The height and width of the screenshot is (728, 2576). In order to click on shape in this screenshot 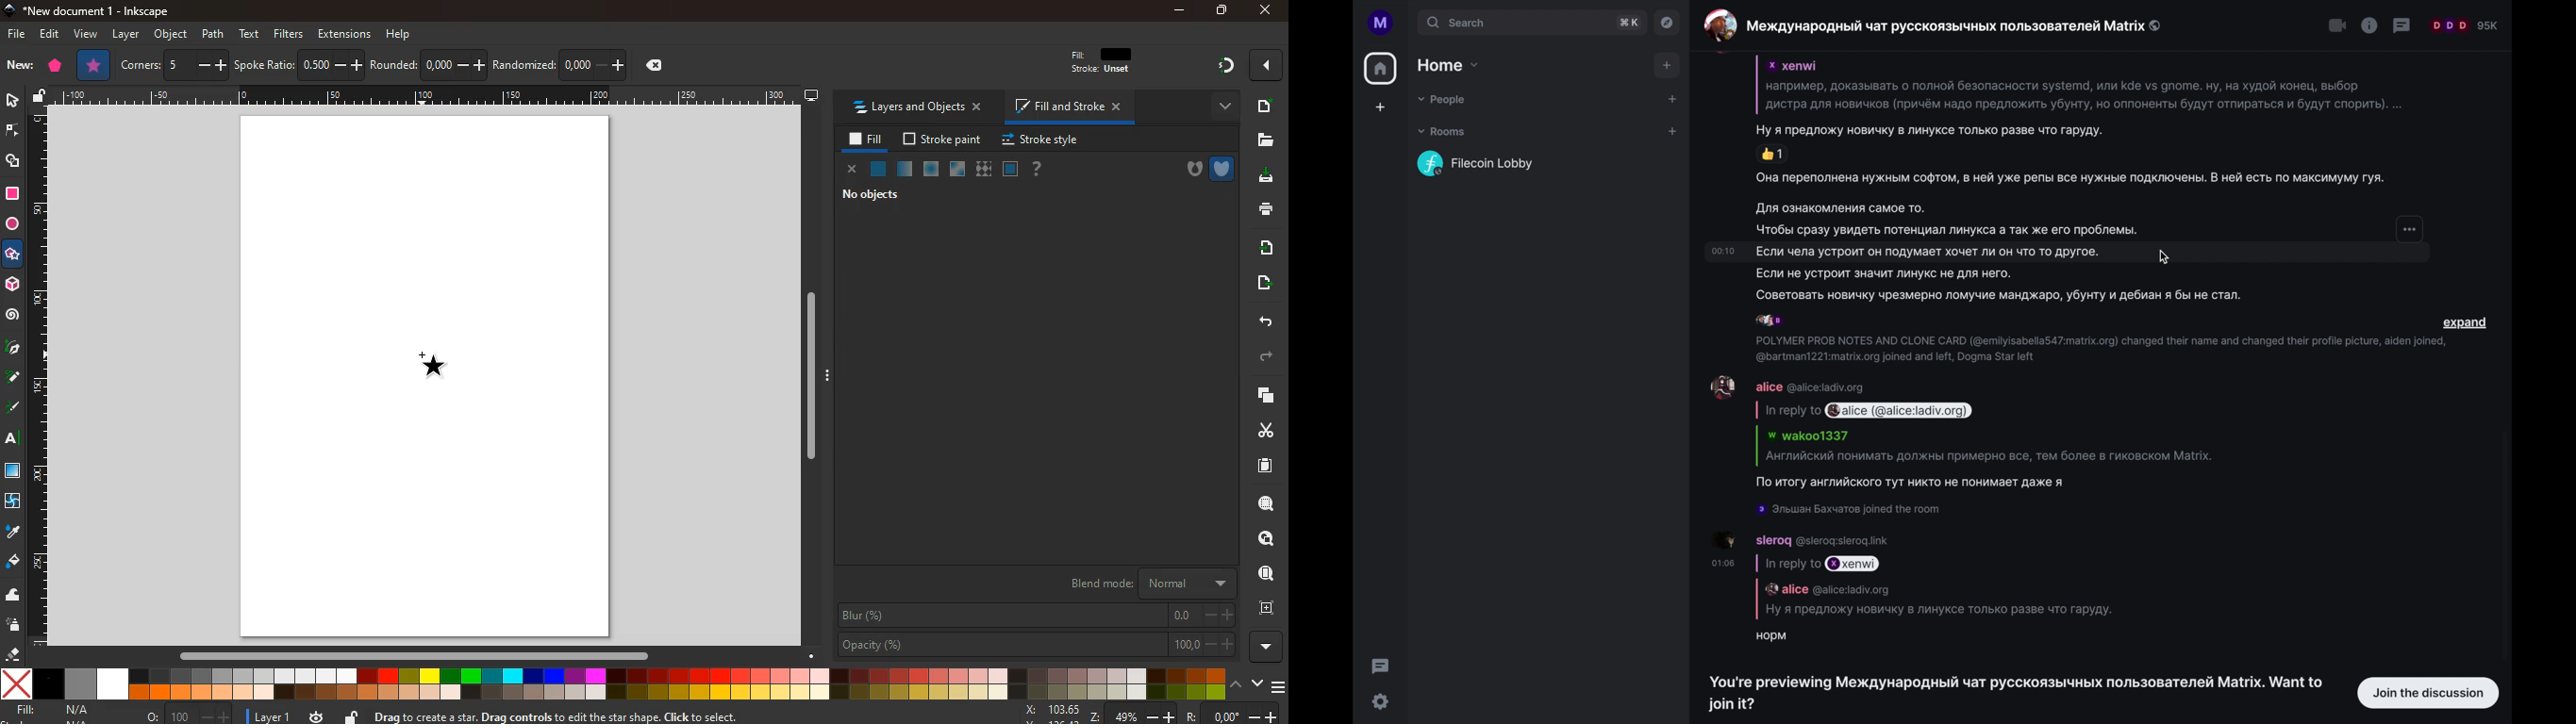, I will do `click(413, 297)`.